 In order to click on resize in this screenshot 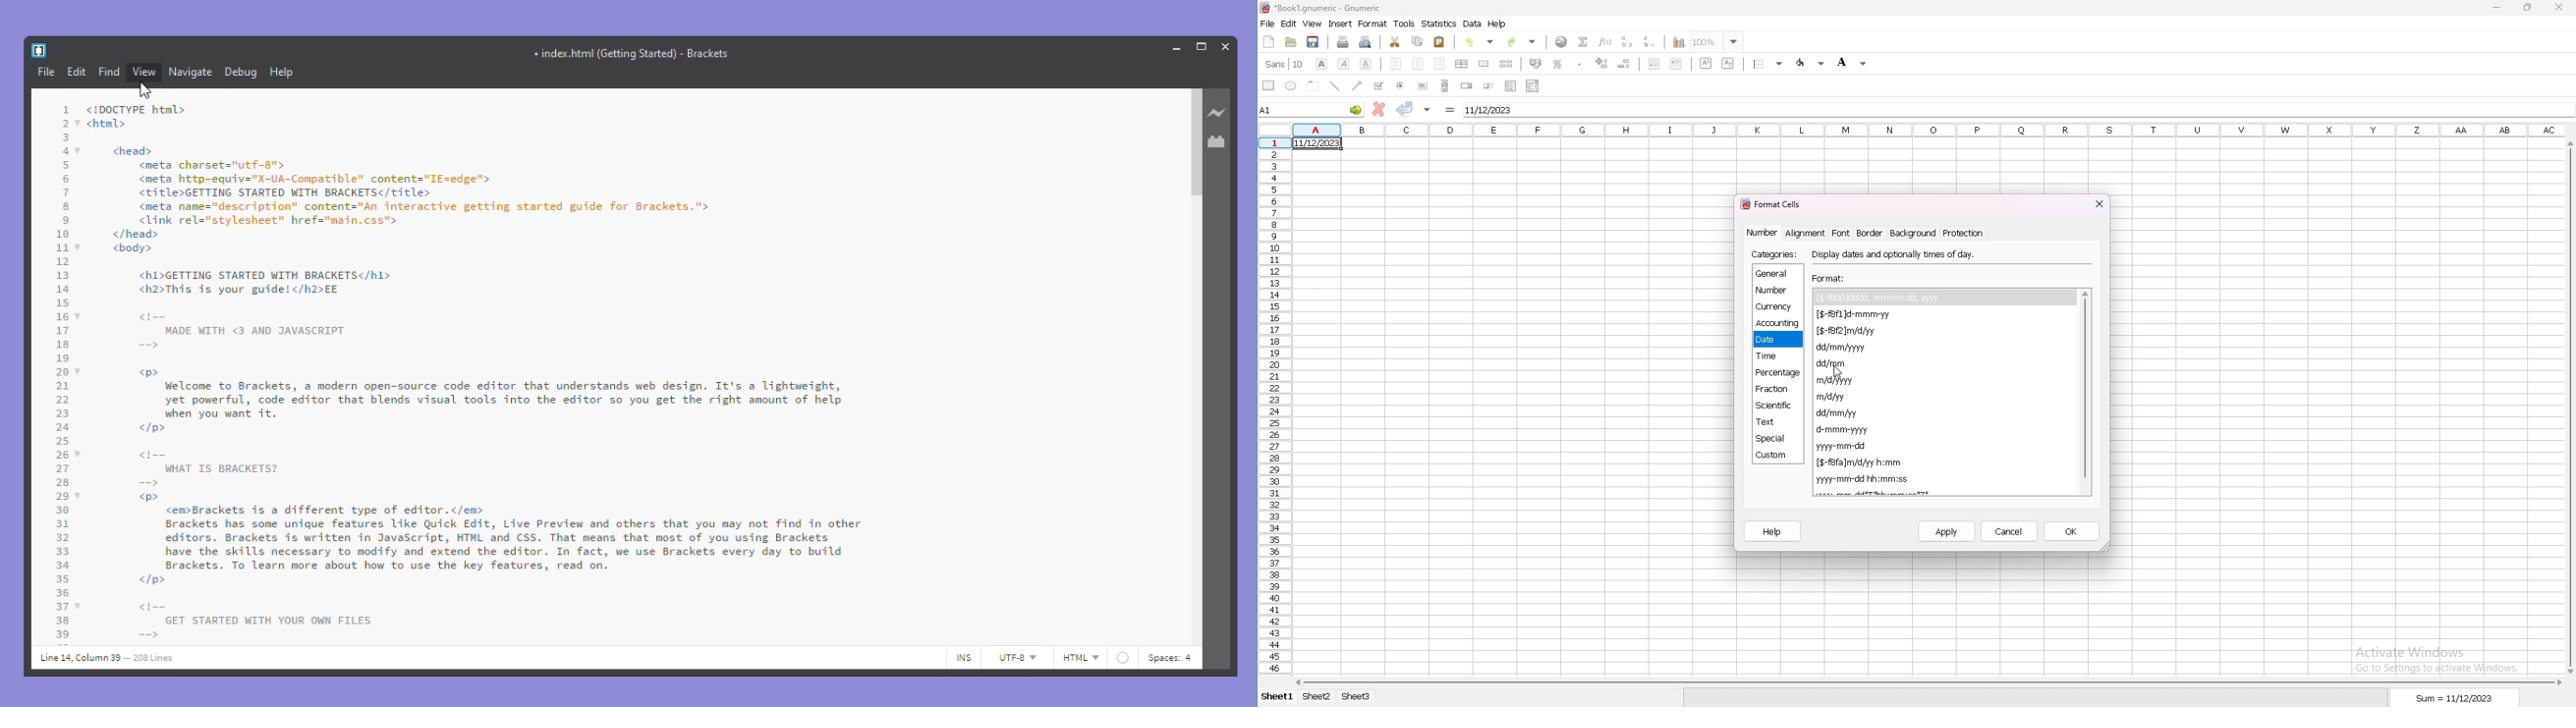, I will do `click(2529, 7)`.